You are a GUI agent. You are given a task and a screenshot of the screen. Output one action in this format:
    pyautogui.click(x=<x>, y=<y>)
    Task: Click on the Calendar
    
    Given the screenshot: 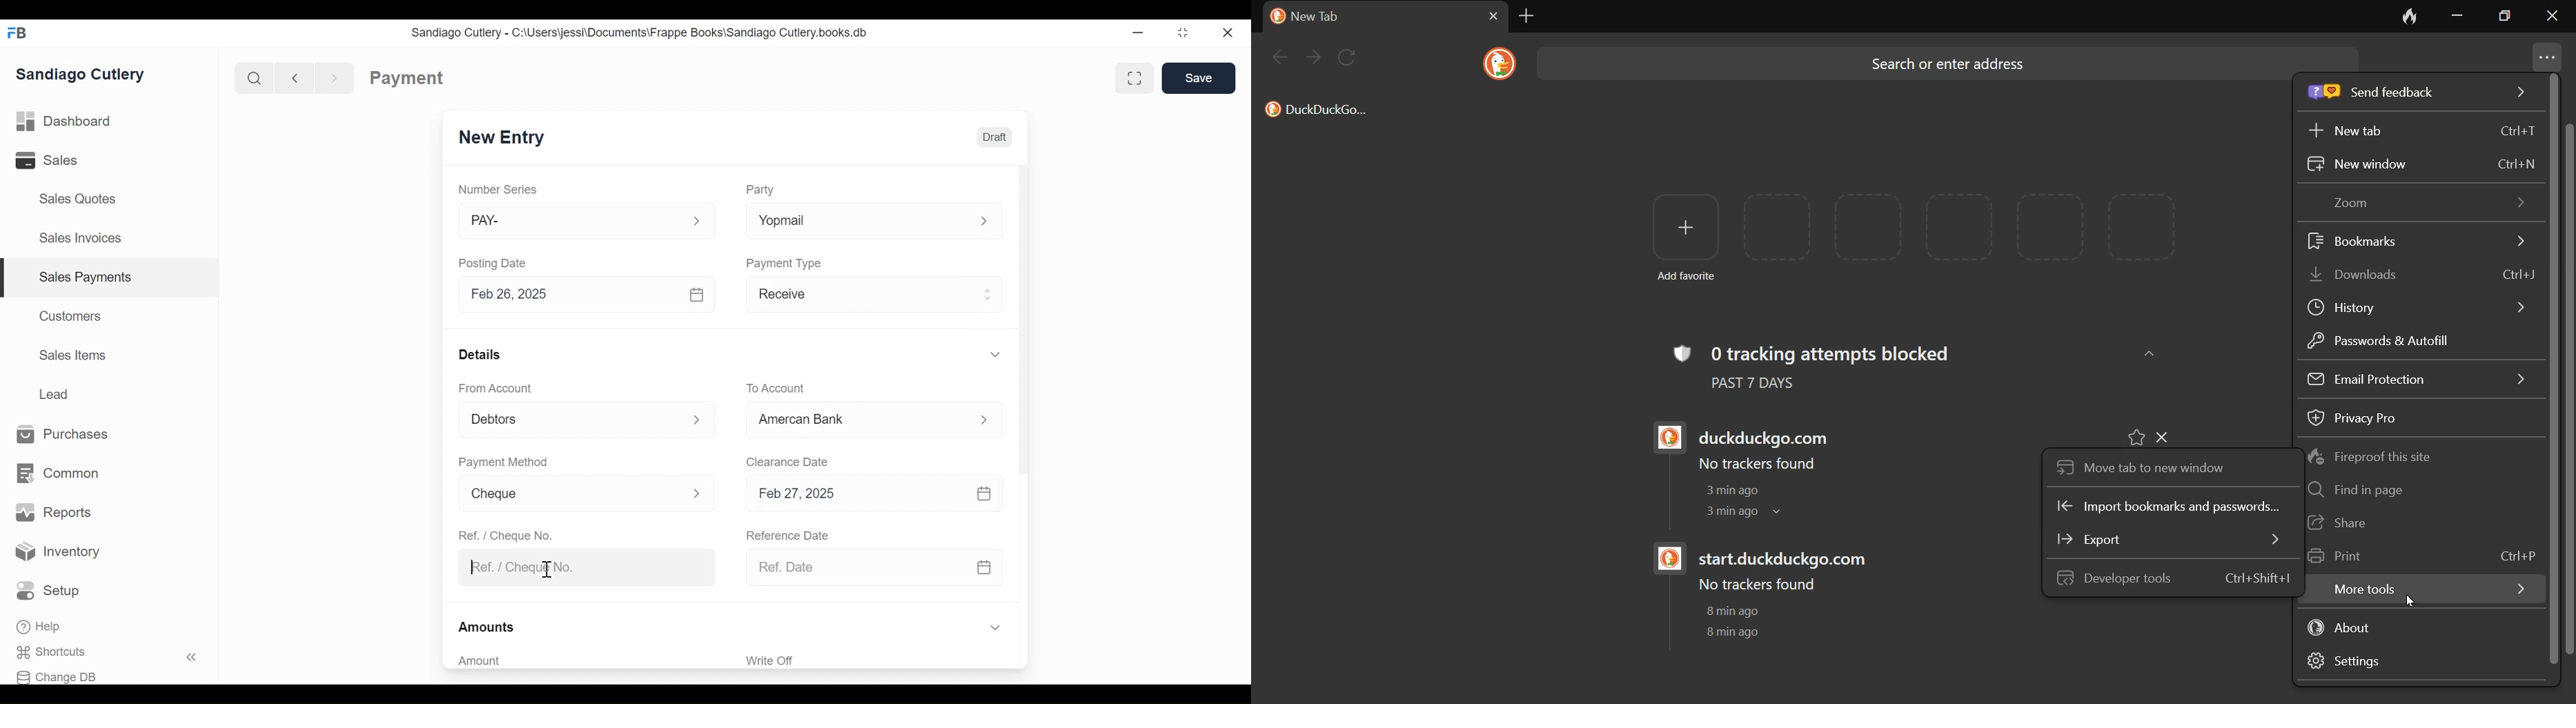 What is the action you would take?
    pyautogui.click(x=985, y=566)
    